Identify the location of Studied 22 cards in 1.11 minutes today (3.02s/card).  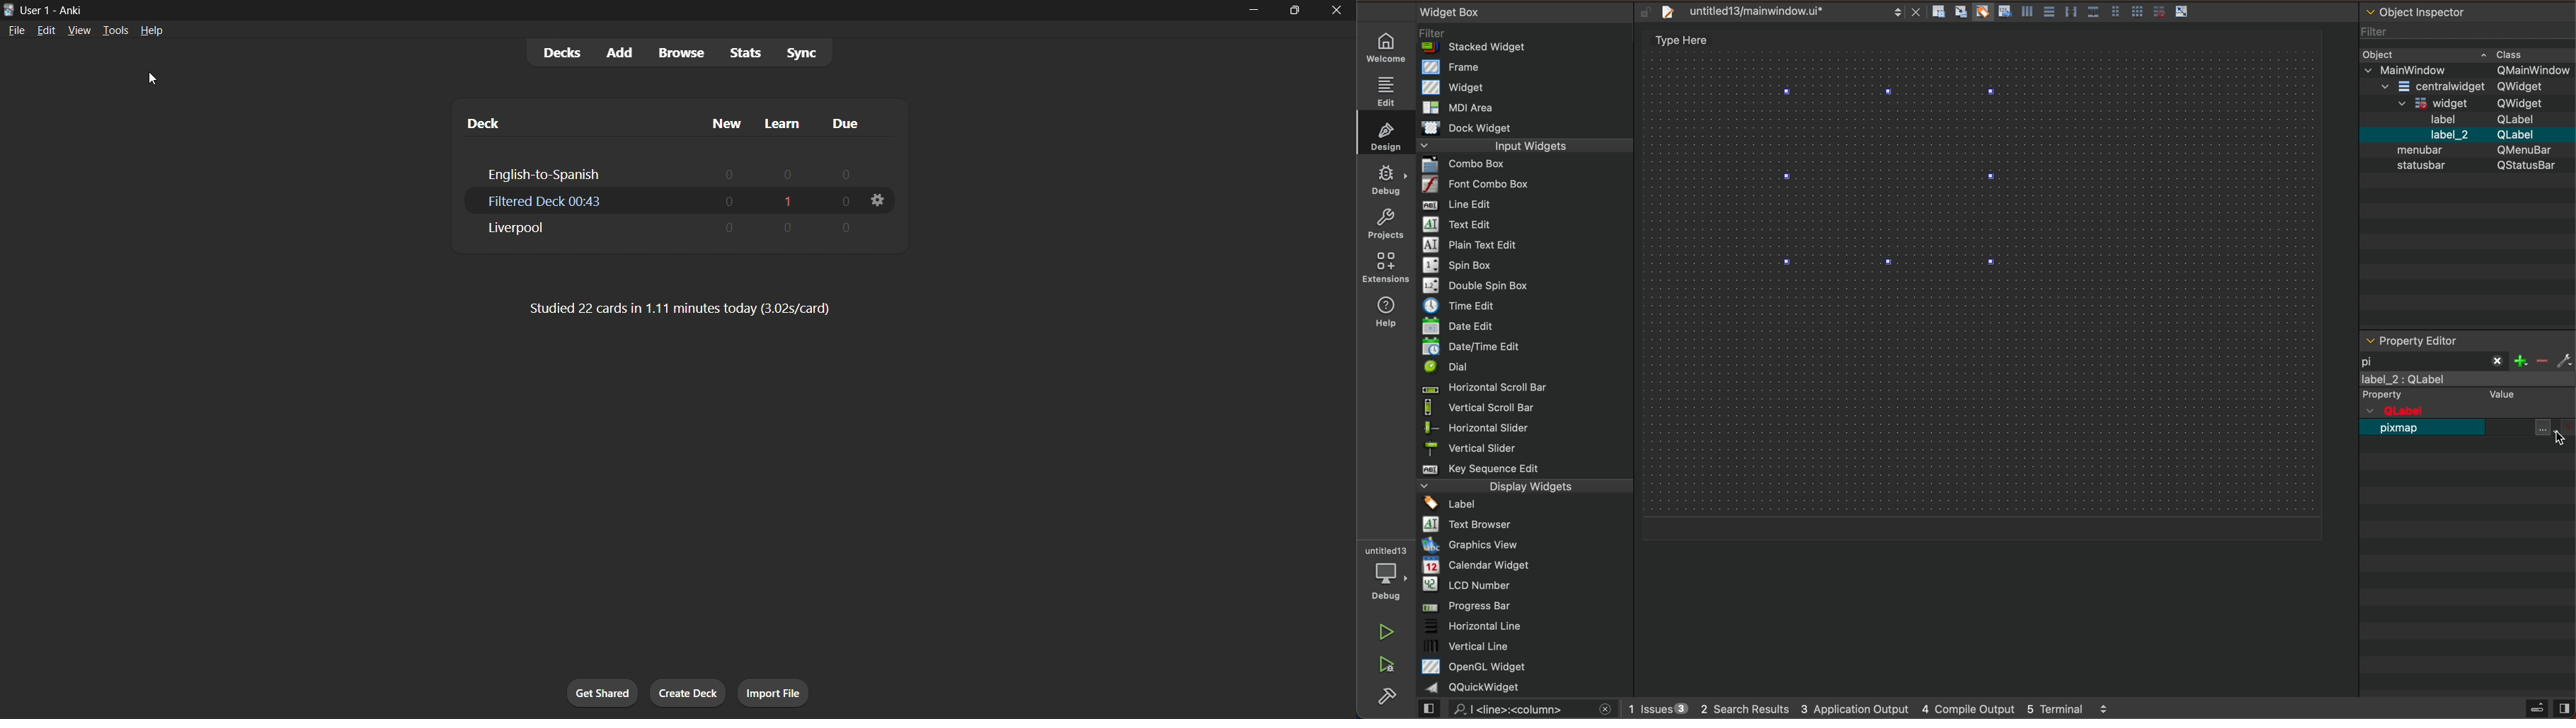
(689, 310).